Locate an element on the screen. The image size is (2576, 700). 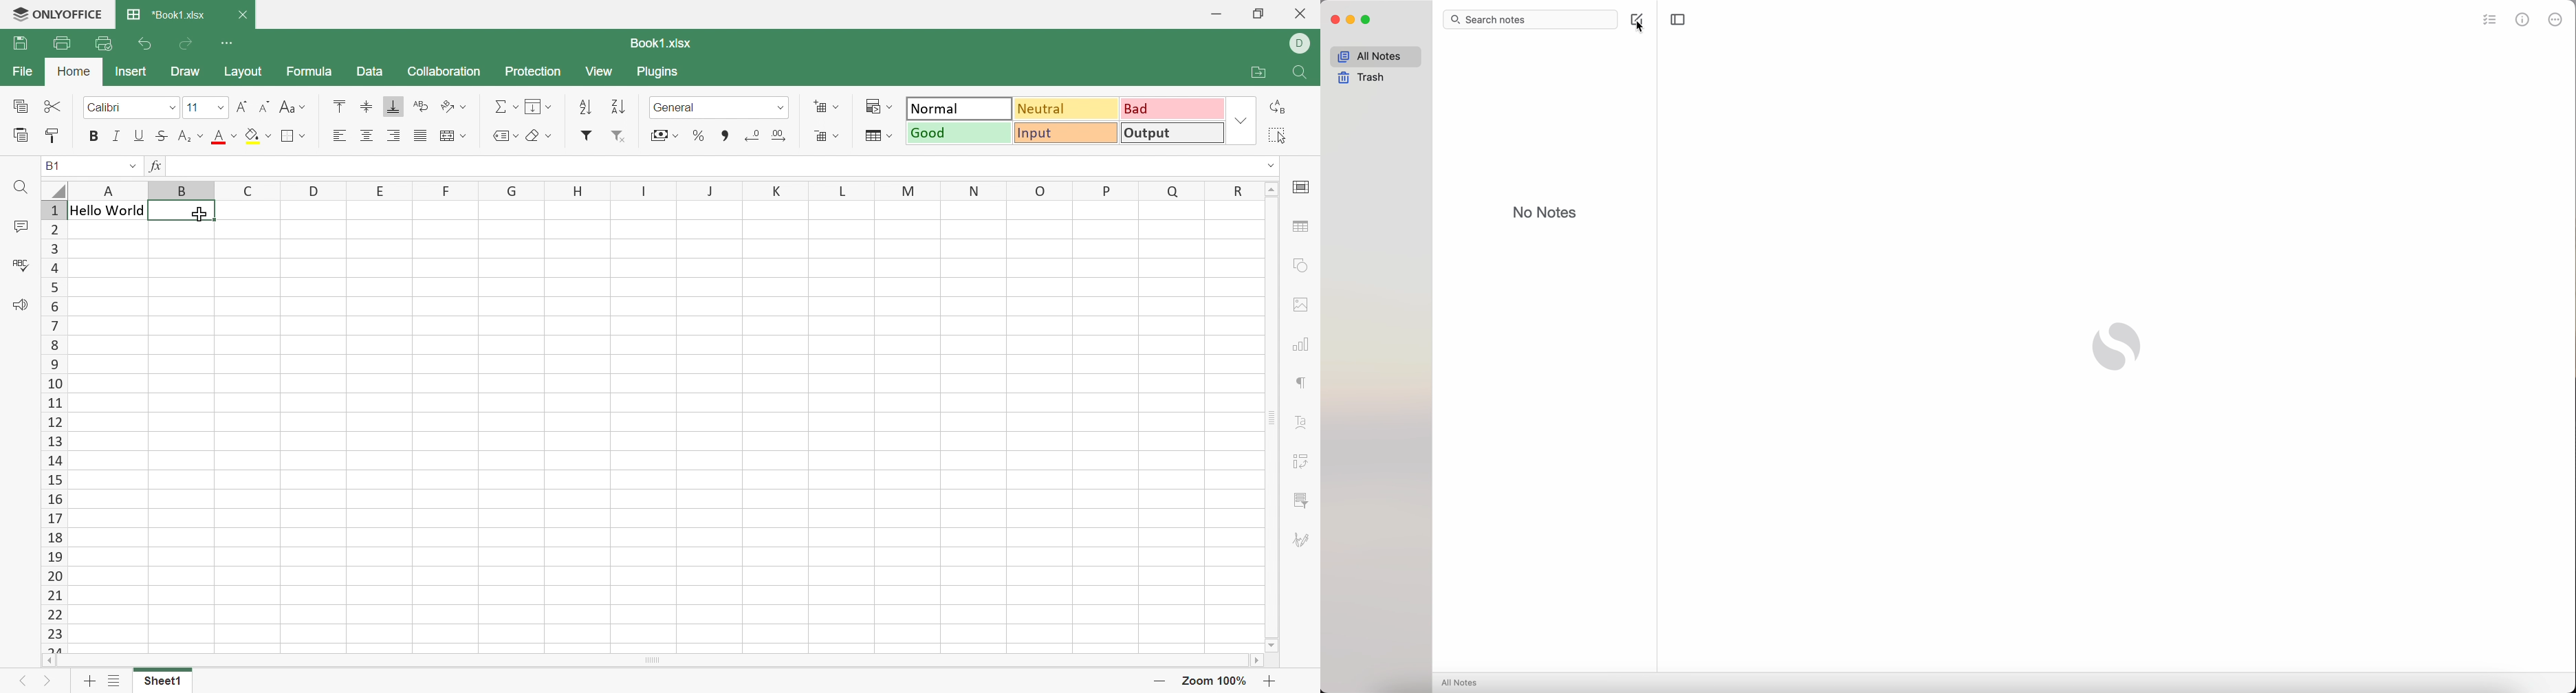
 View is located at coordinates (596, 72).